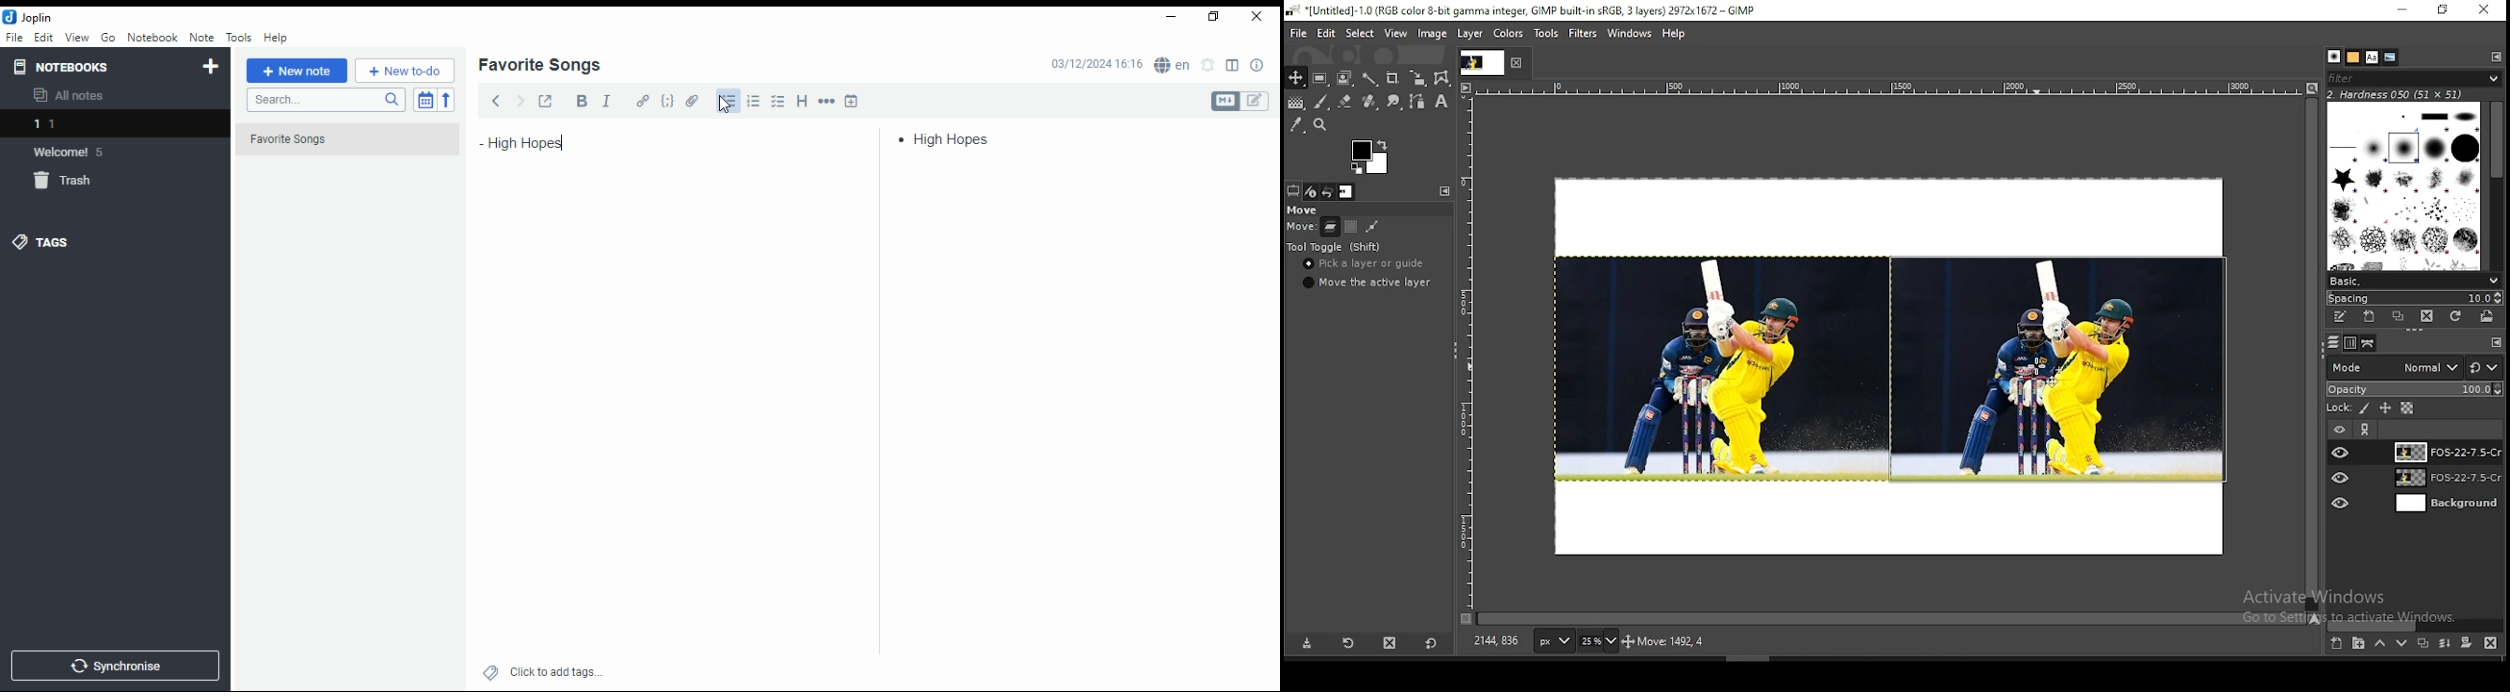 The width and height of the screenshot is (2520, 700). Describe the element at coordinates (425, 100) in the screenshot. I see `toggle sort order field` at that location.